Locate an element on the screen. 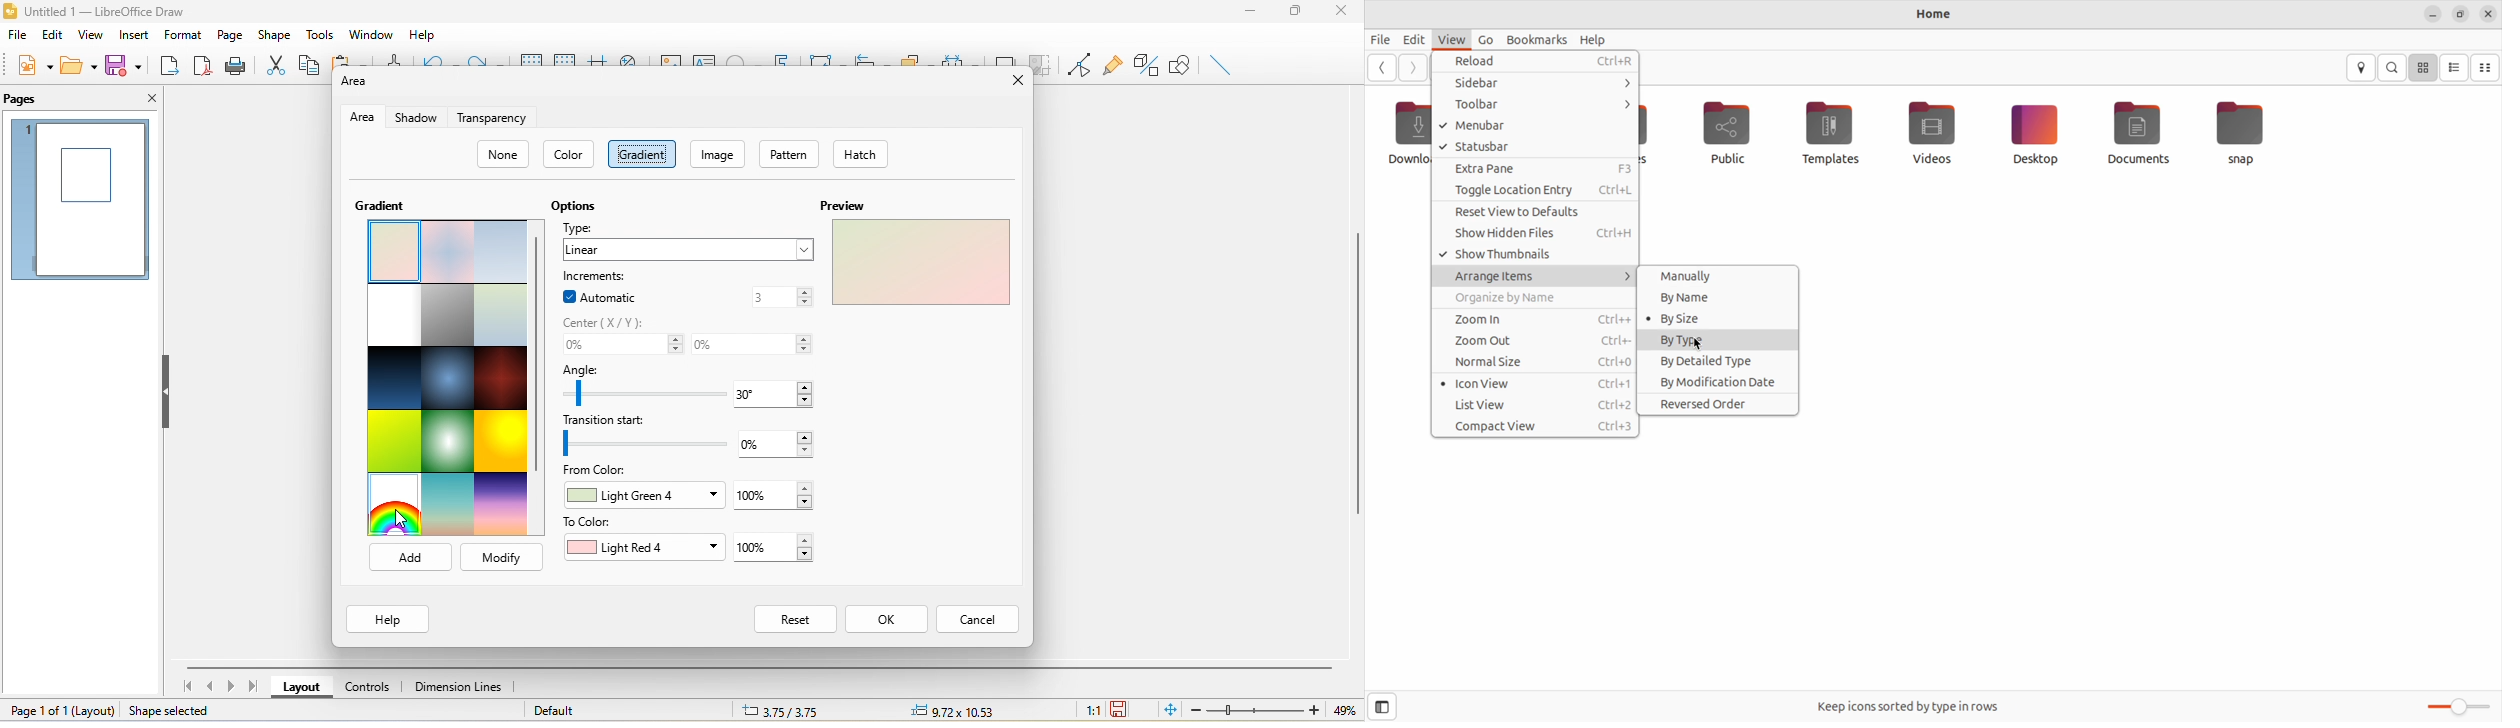 The height and width of the screenshot is (728, 2520). vertical scroll  bar is located at coordinates (1355, 374).